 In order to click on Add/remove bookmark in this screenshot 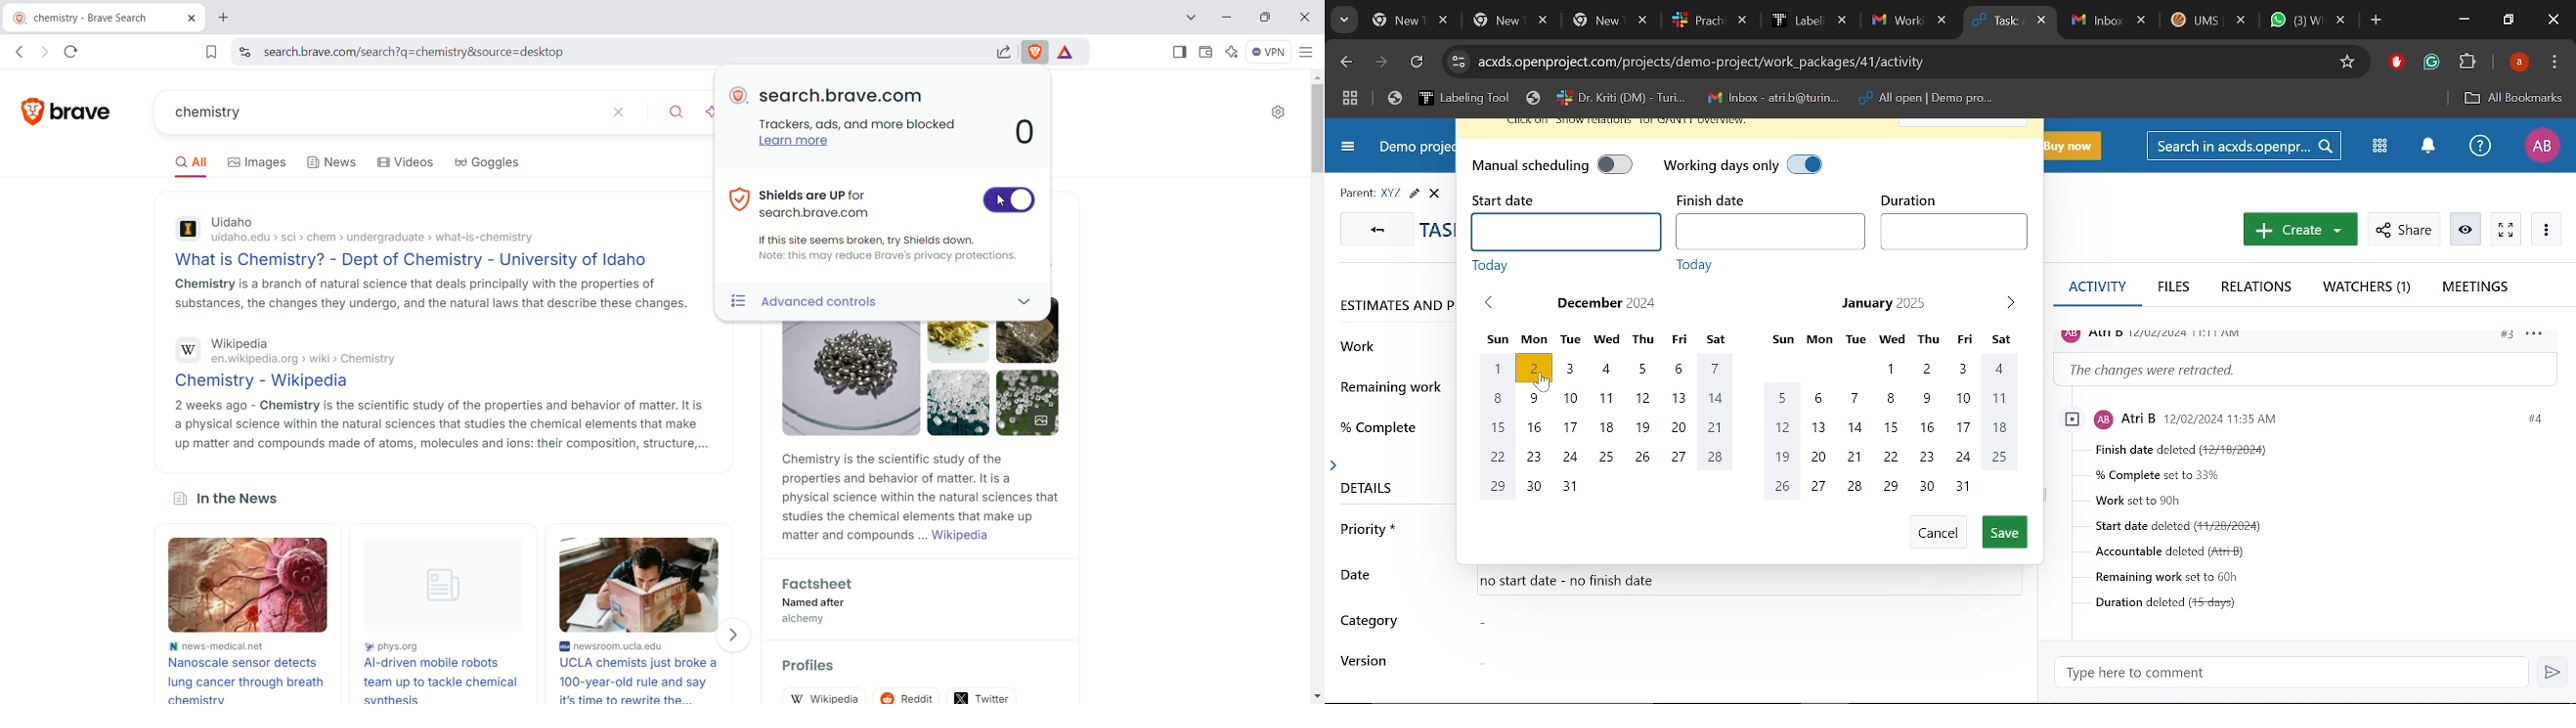, I will do `click(2346, 63)`.